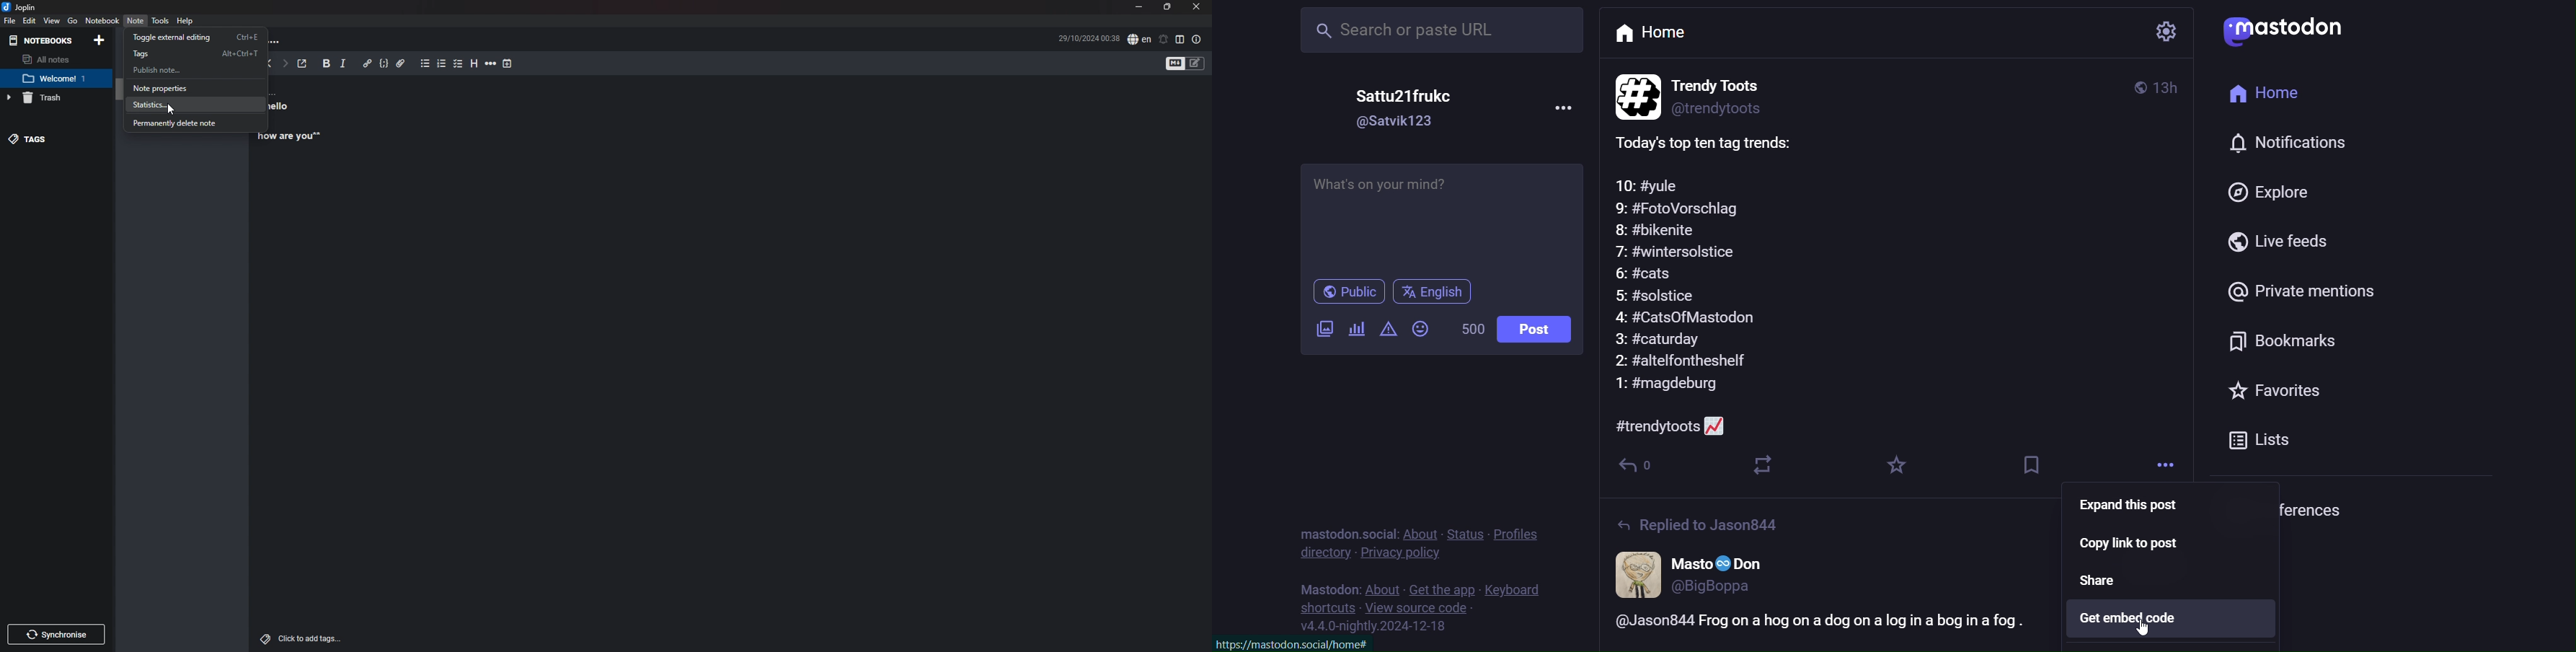  I want to click on note, so click(301, 117).